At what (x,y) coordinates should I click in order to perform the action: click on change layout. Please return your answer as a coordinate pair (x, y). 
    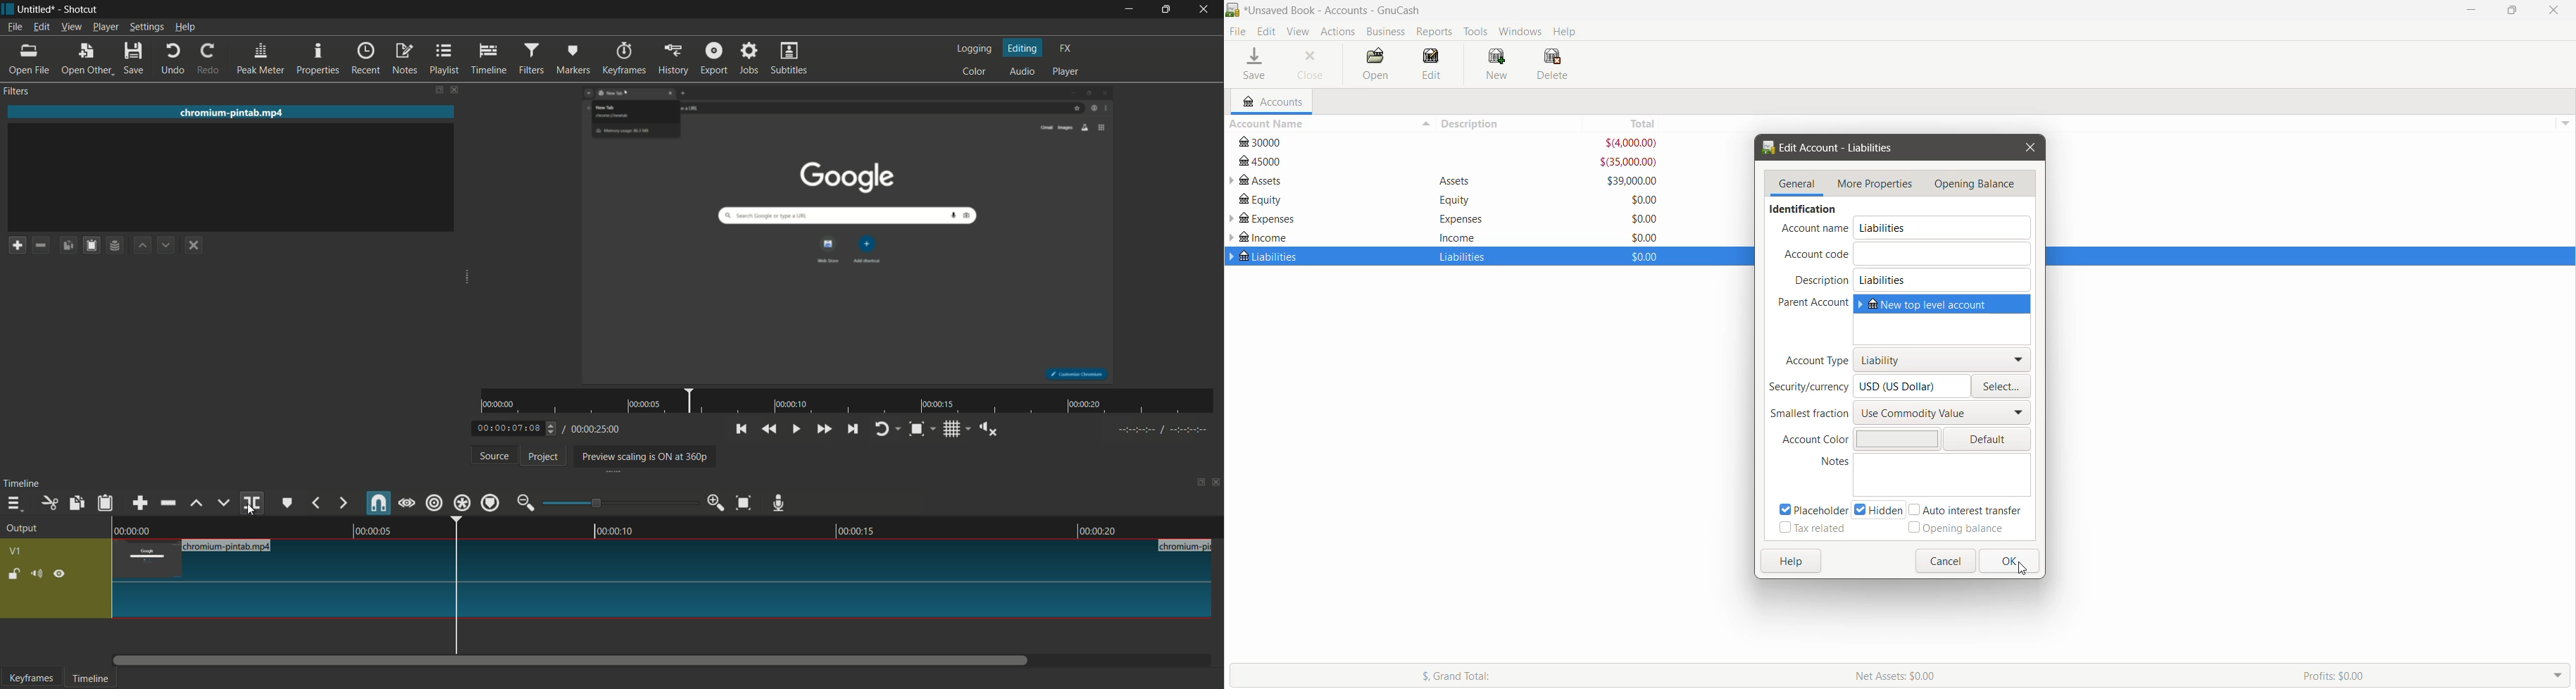
    Looking at the image, I should click on (1197, 485).